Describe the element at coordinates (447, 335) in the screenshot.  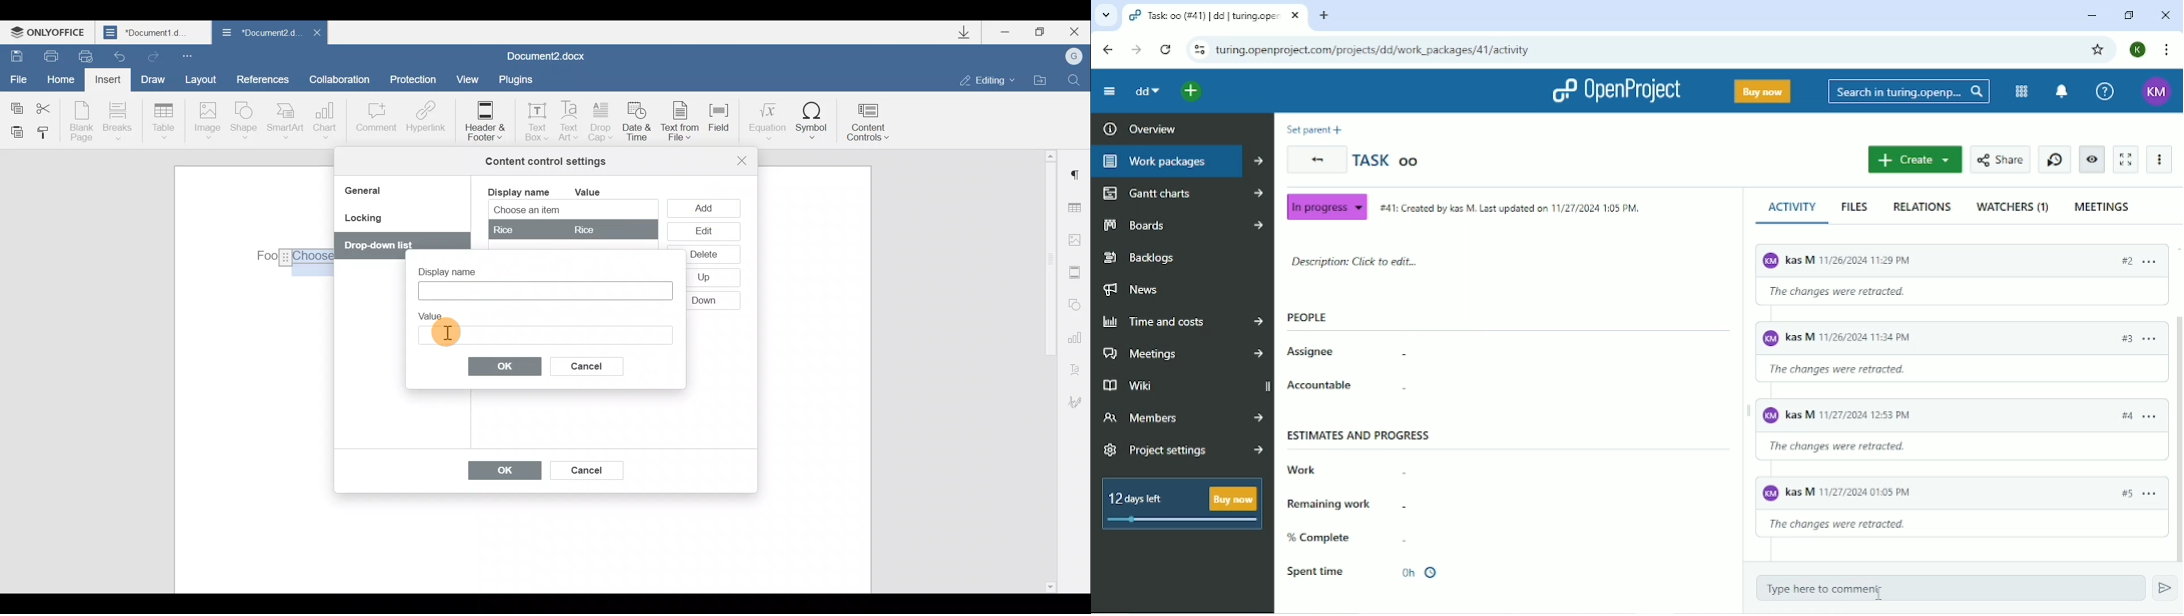
I see `Cursor` at that location.